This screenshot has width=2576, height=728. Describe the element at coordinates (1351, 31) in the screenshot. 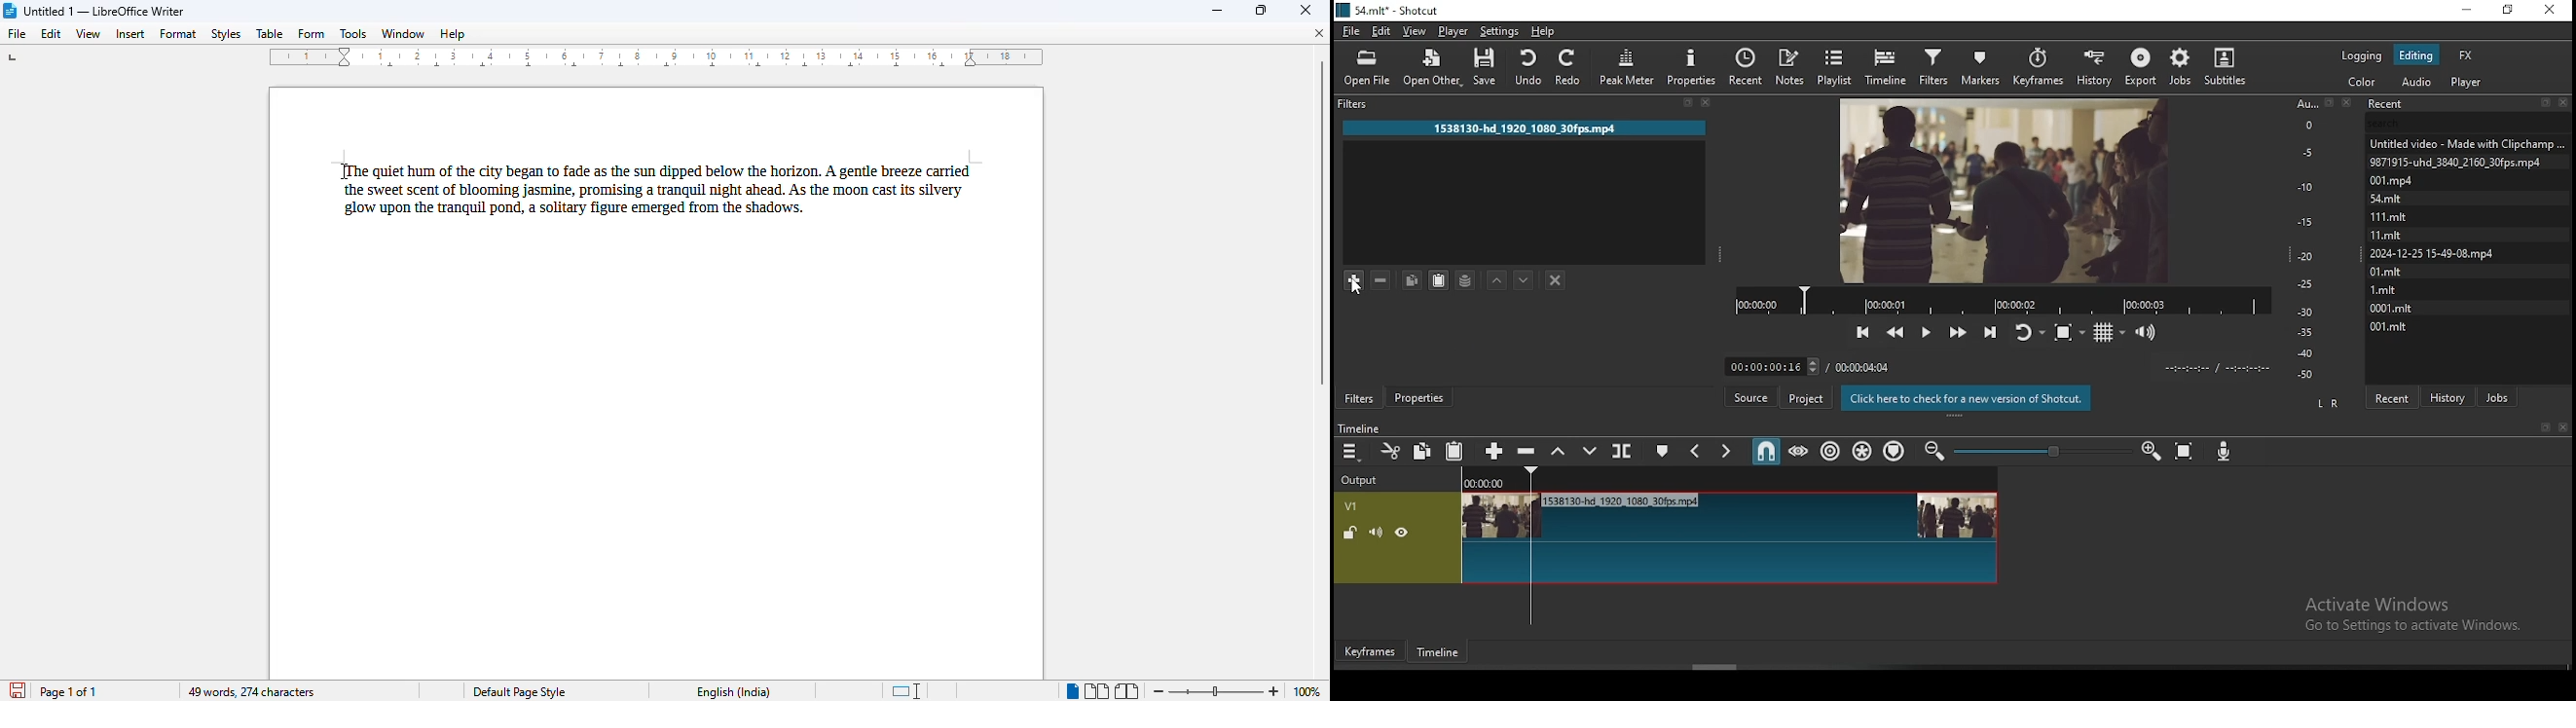

I see `file` at that location.